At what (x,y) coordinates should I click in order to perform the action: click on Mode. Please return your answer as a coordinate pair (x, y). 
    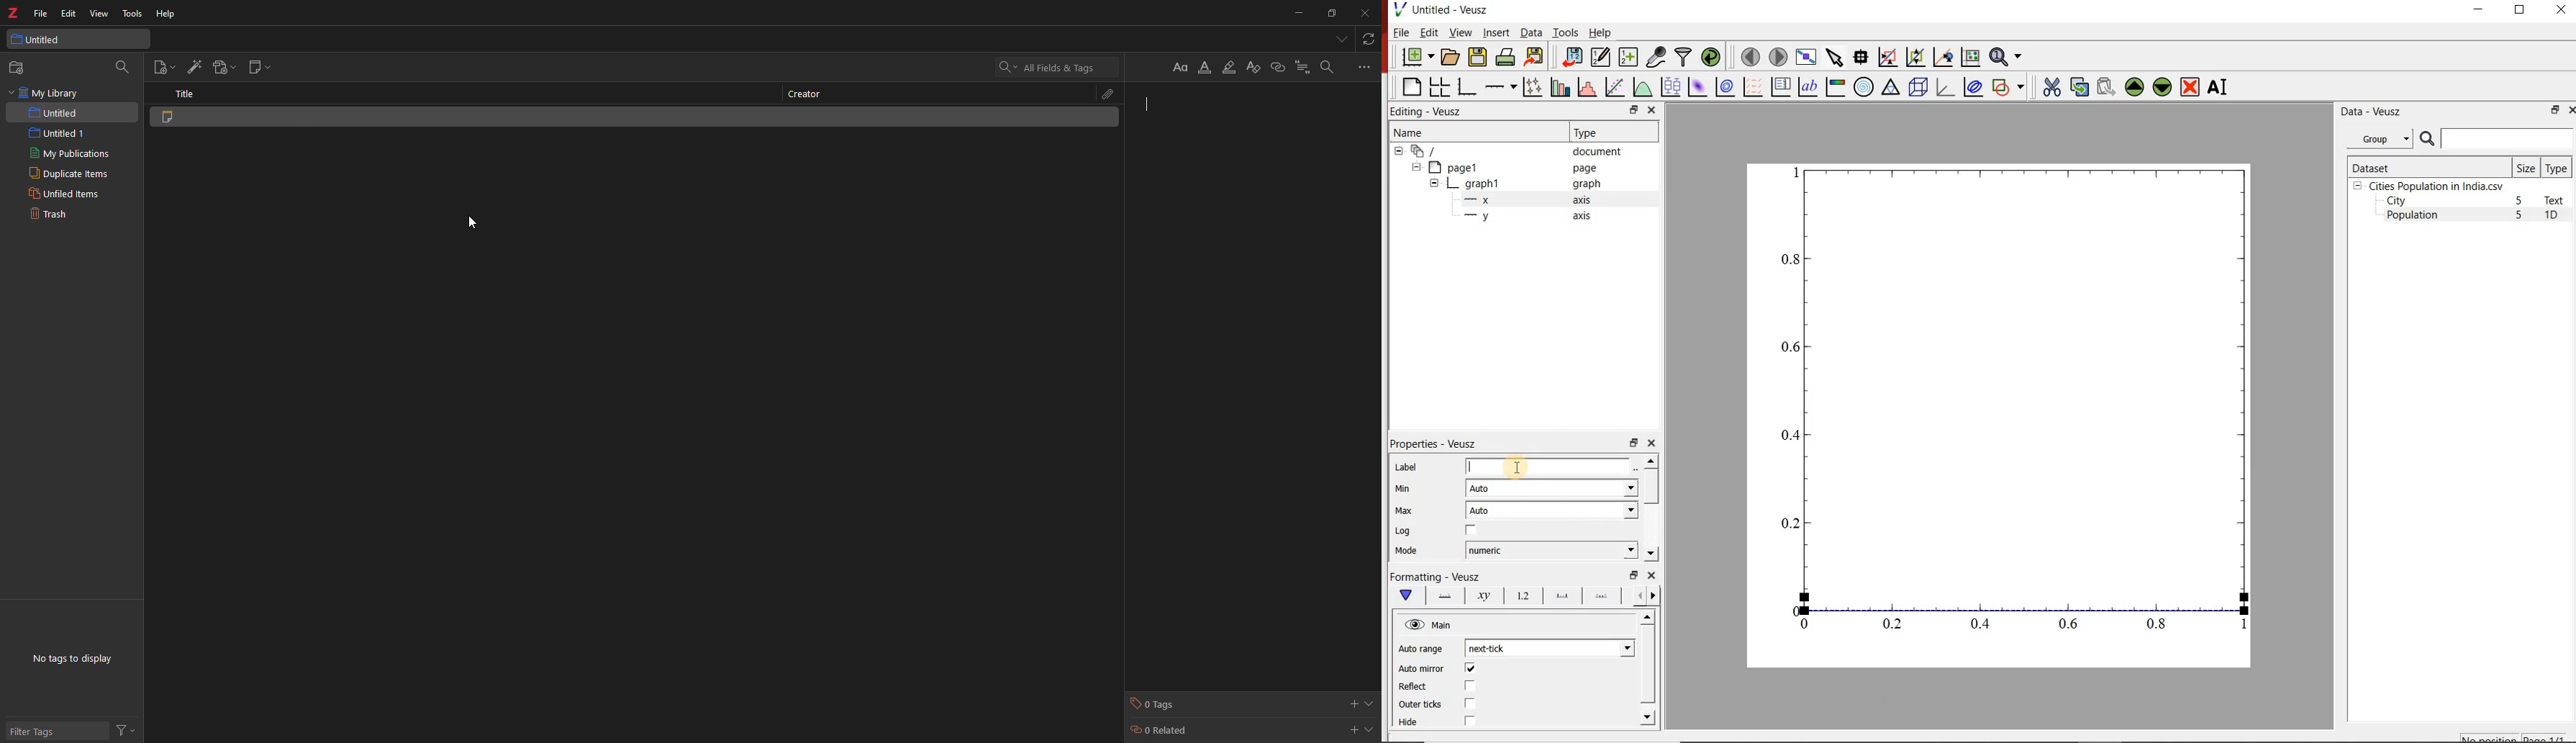
    Looking at the image, I should click on (1410, 551).